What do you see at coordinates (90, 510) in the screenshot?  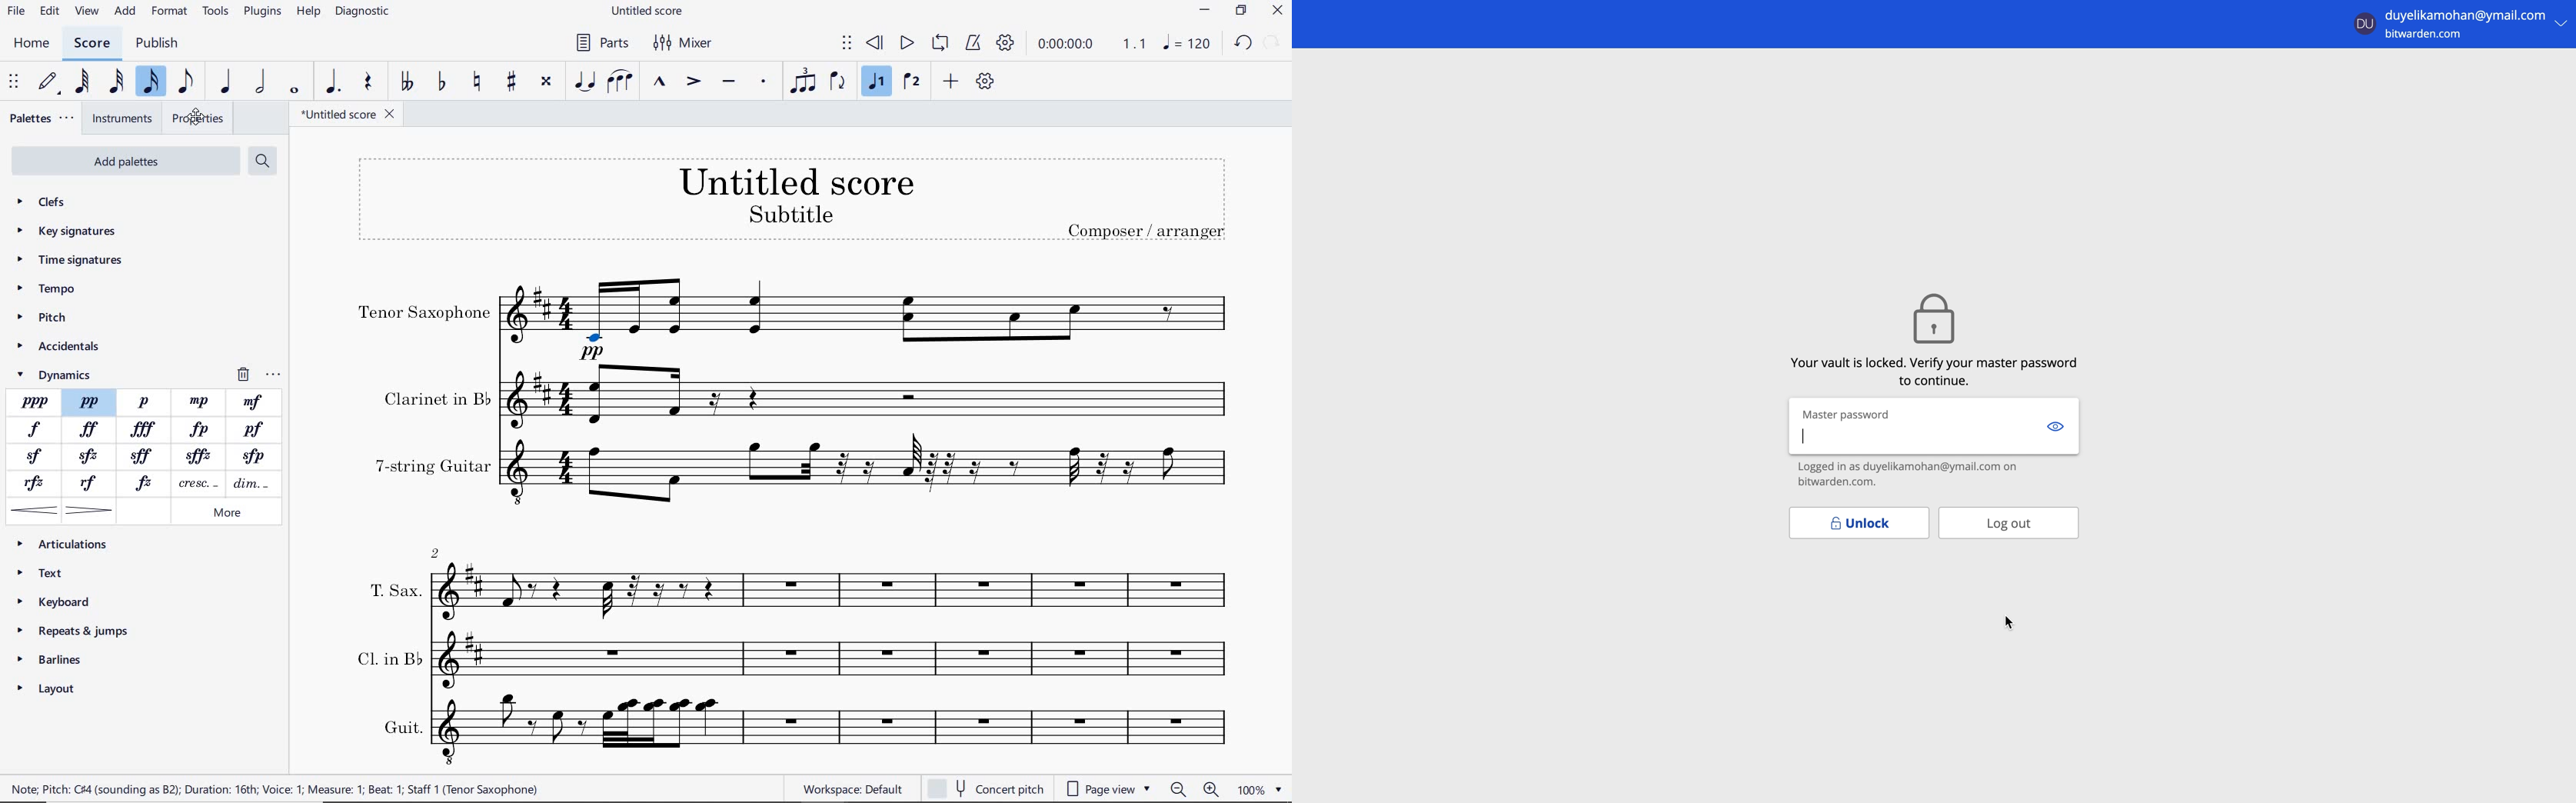 I see `DECRESENDO HAIRPIN` at bounding box center [90, 510].